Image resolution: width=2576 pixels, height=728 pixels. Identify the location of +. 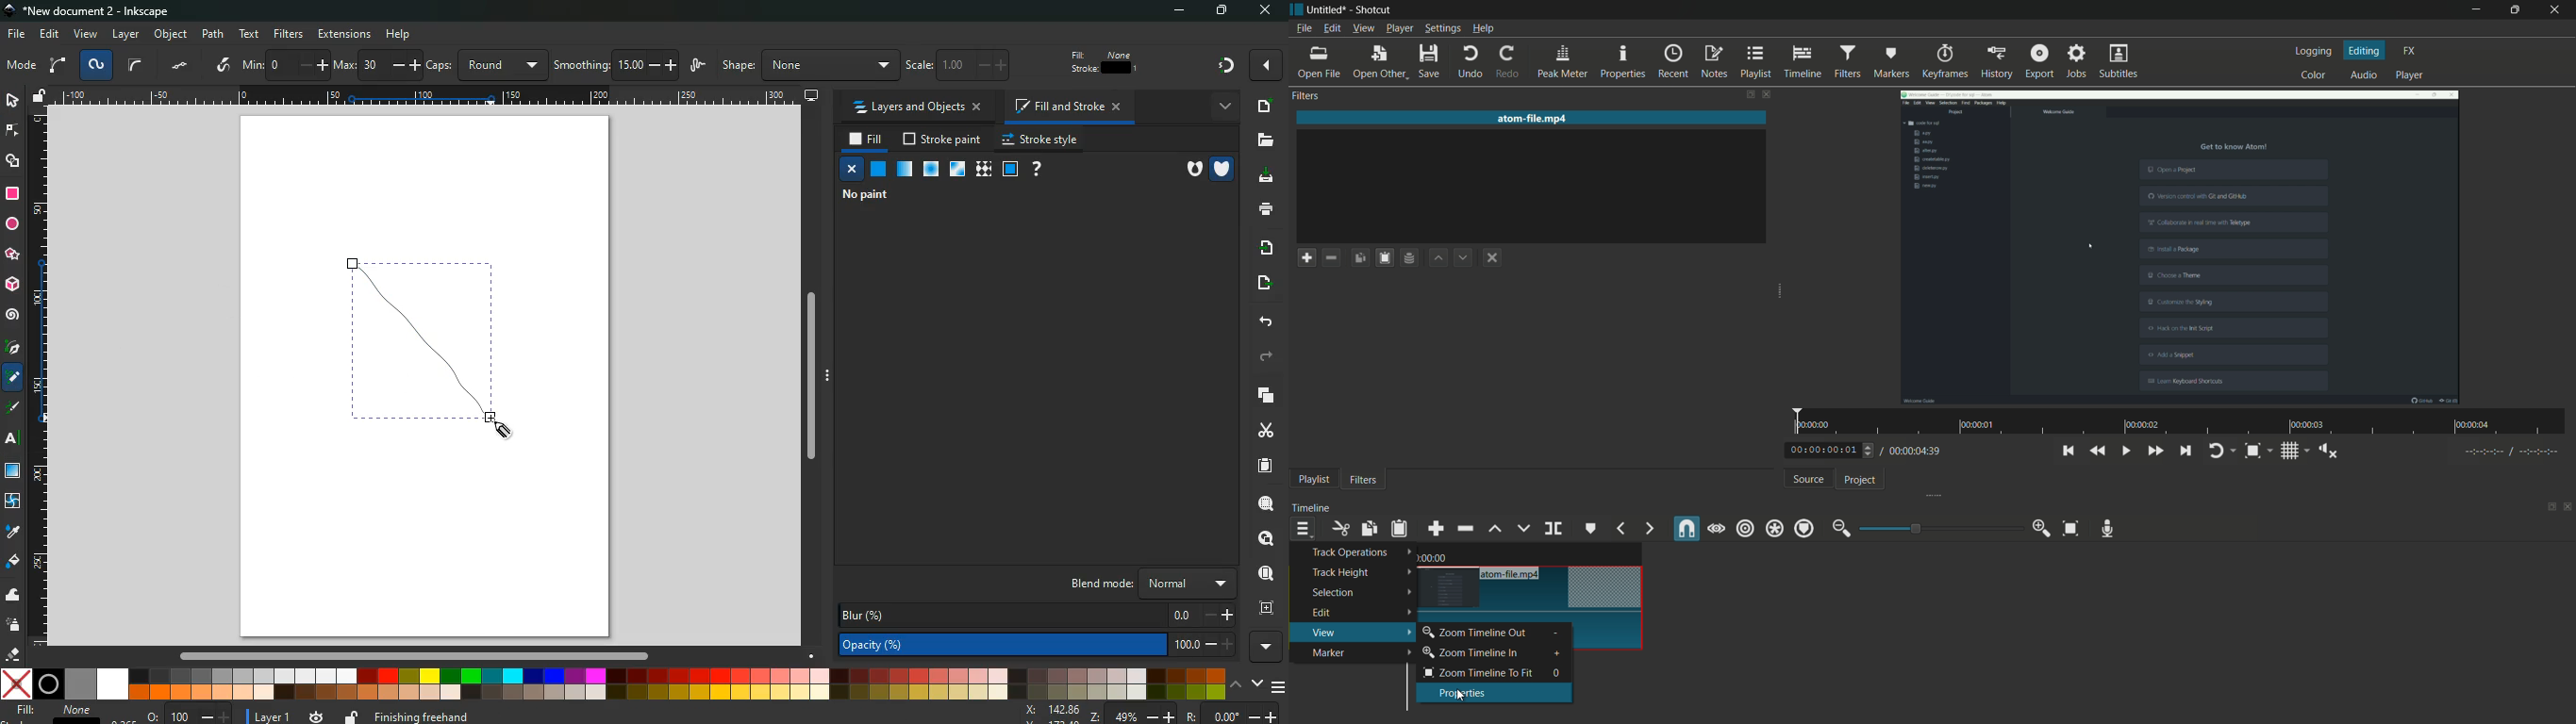
(1560, 655).